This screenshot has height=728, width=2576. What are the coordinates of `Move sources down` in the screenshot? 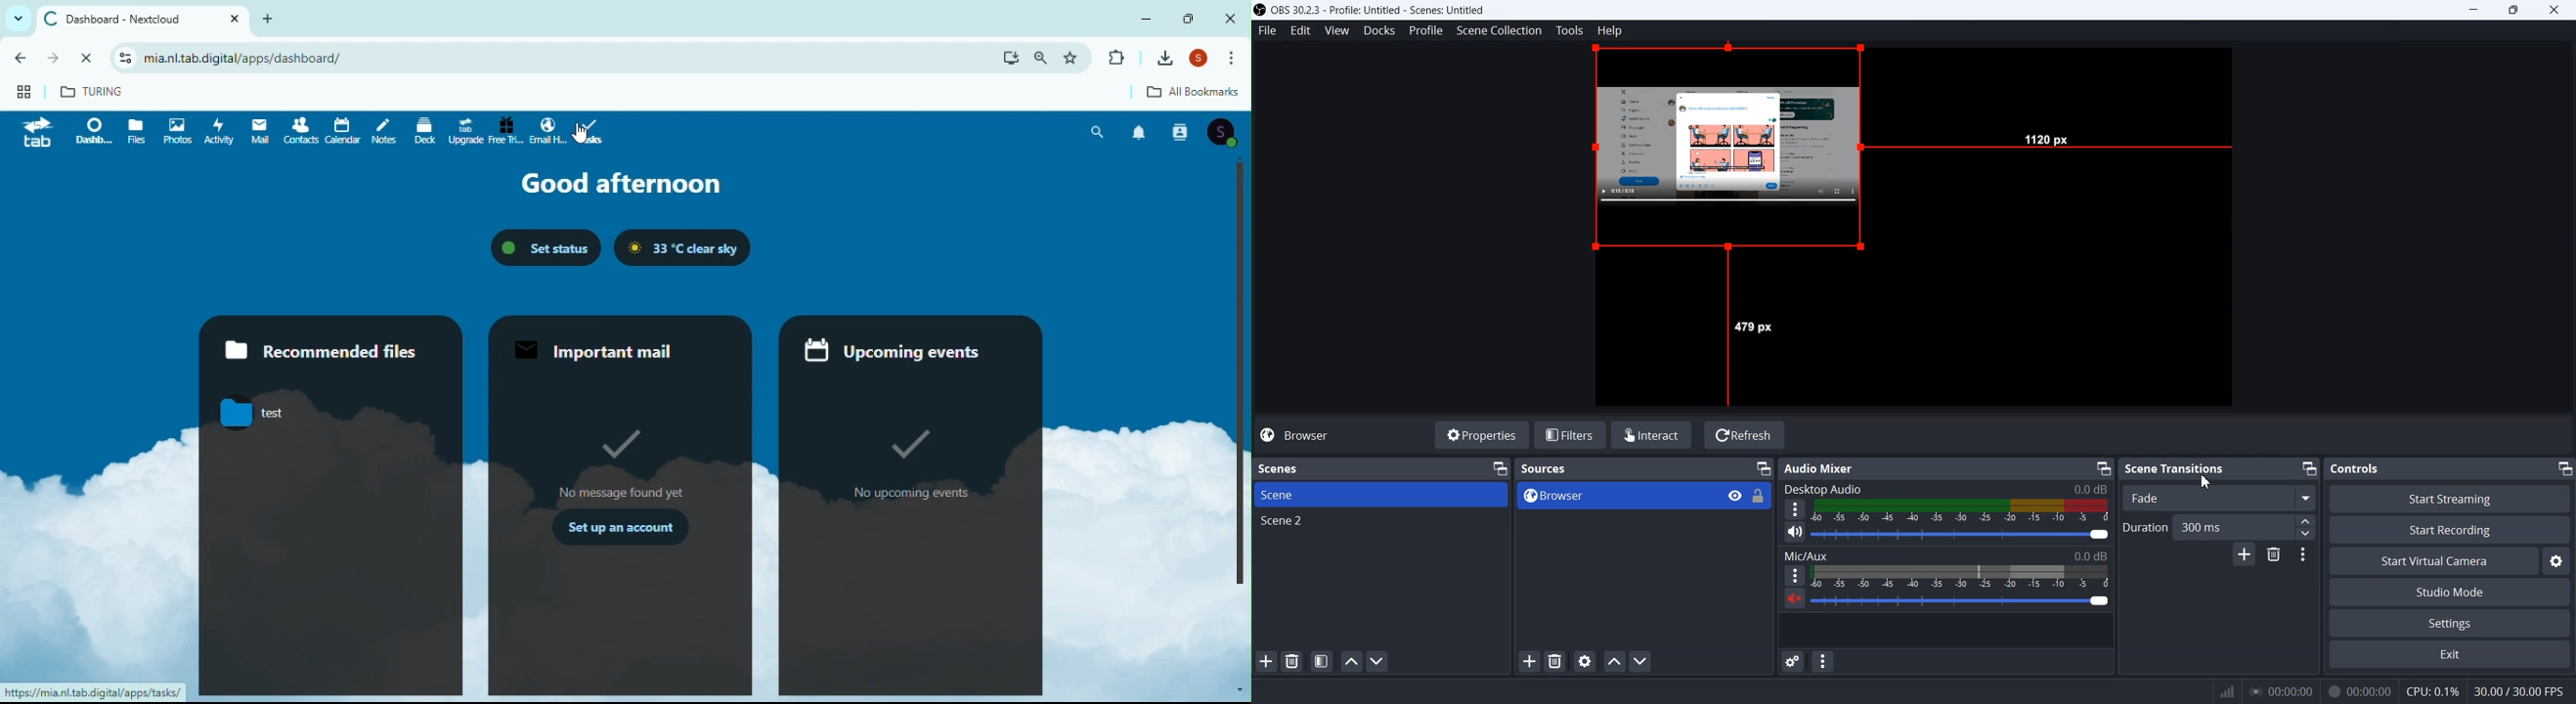 It's located at (1640, 661).